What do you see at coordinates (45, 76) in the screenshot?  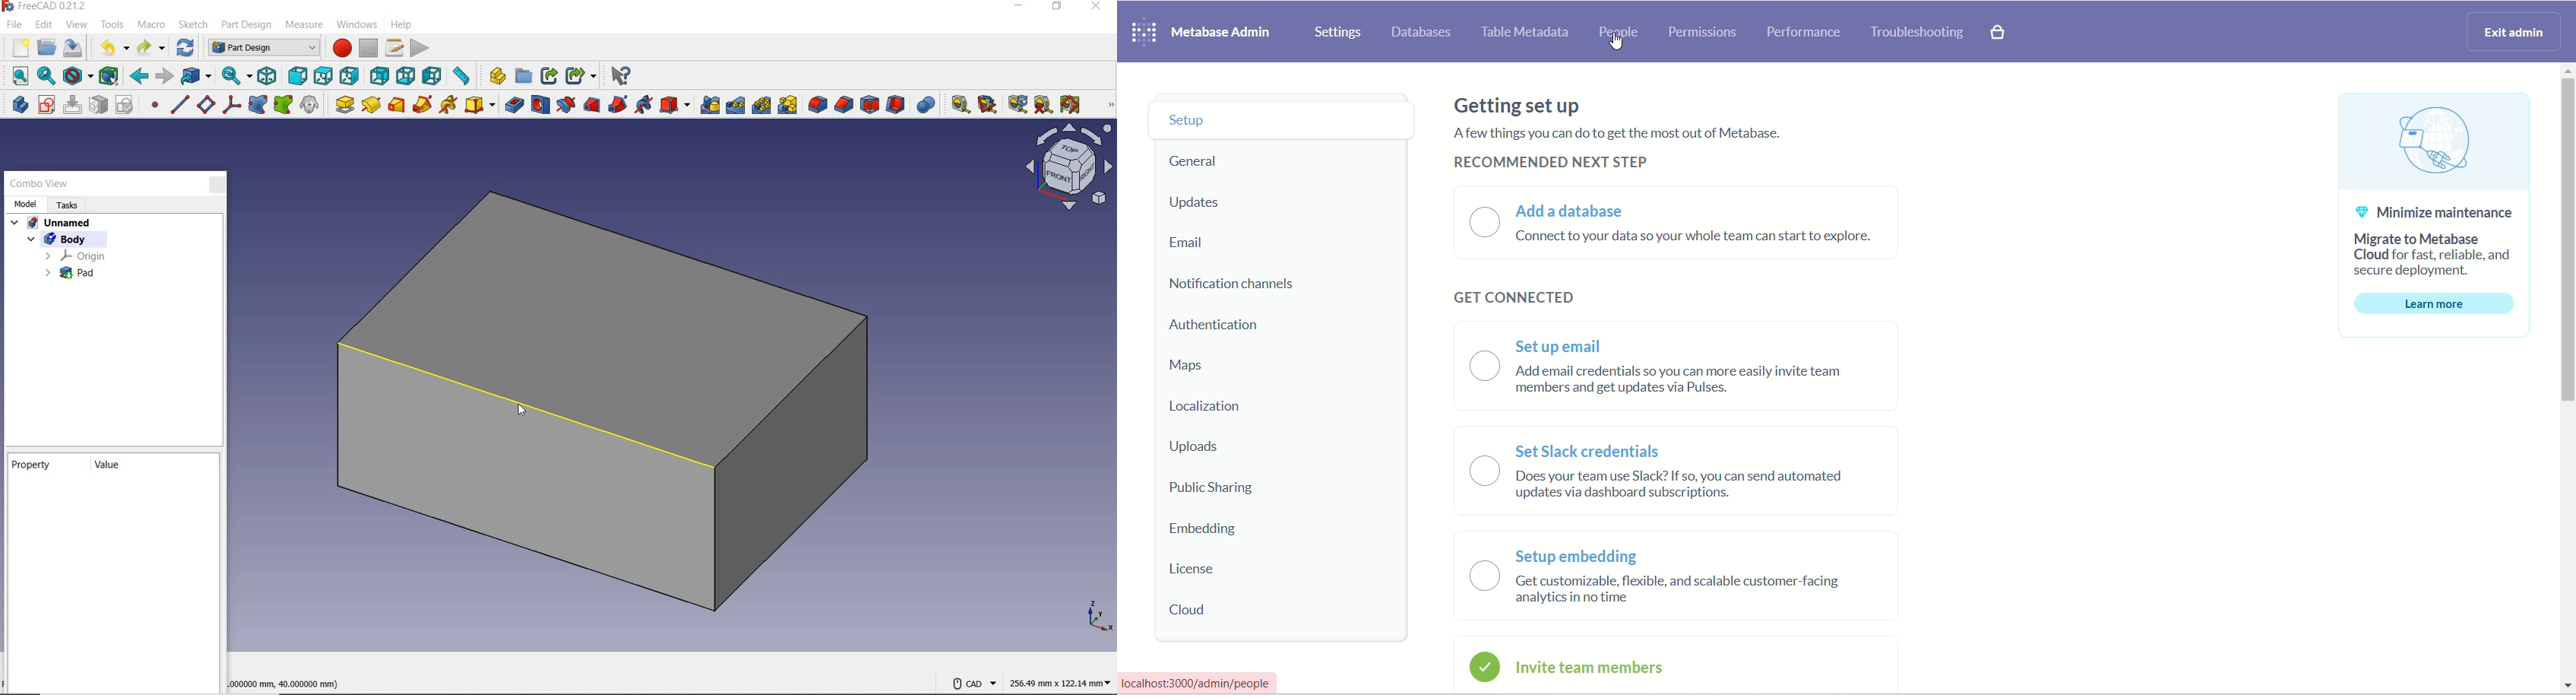 I see `fit selection` at bounding box center [45, 76].